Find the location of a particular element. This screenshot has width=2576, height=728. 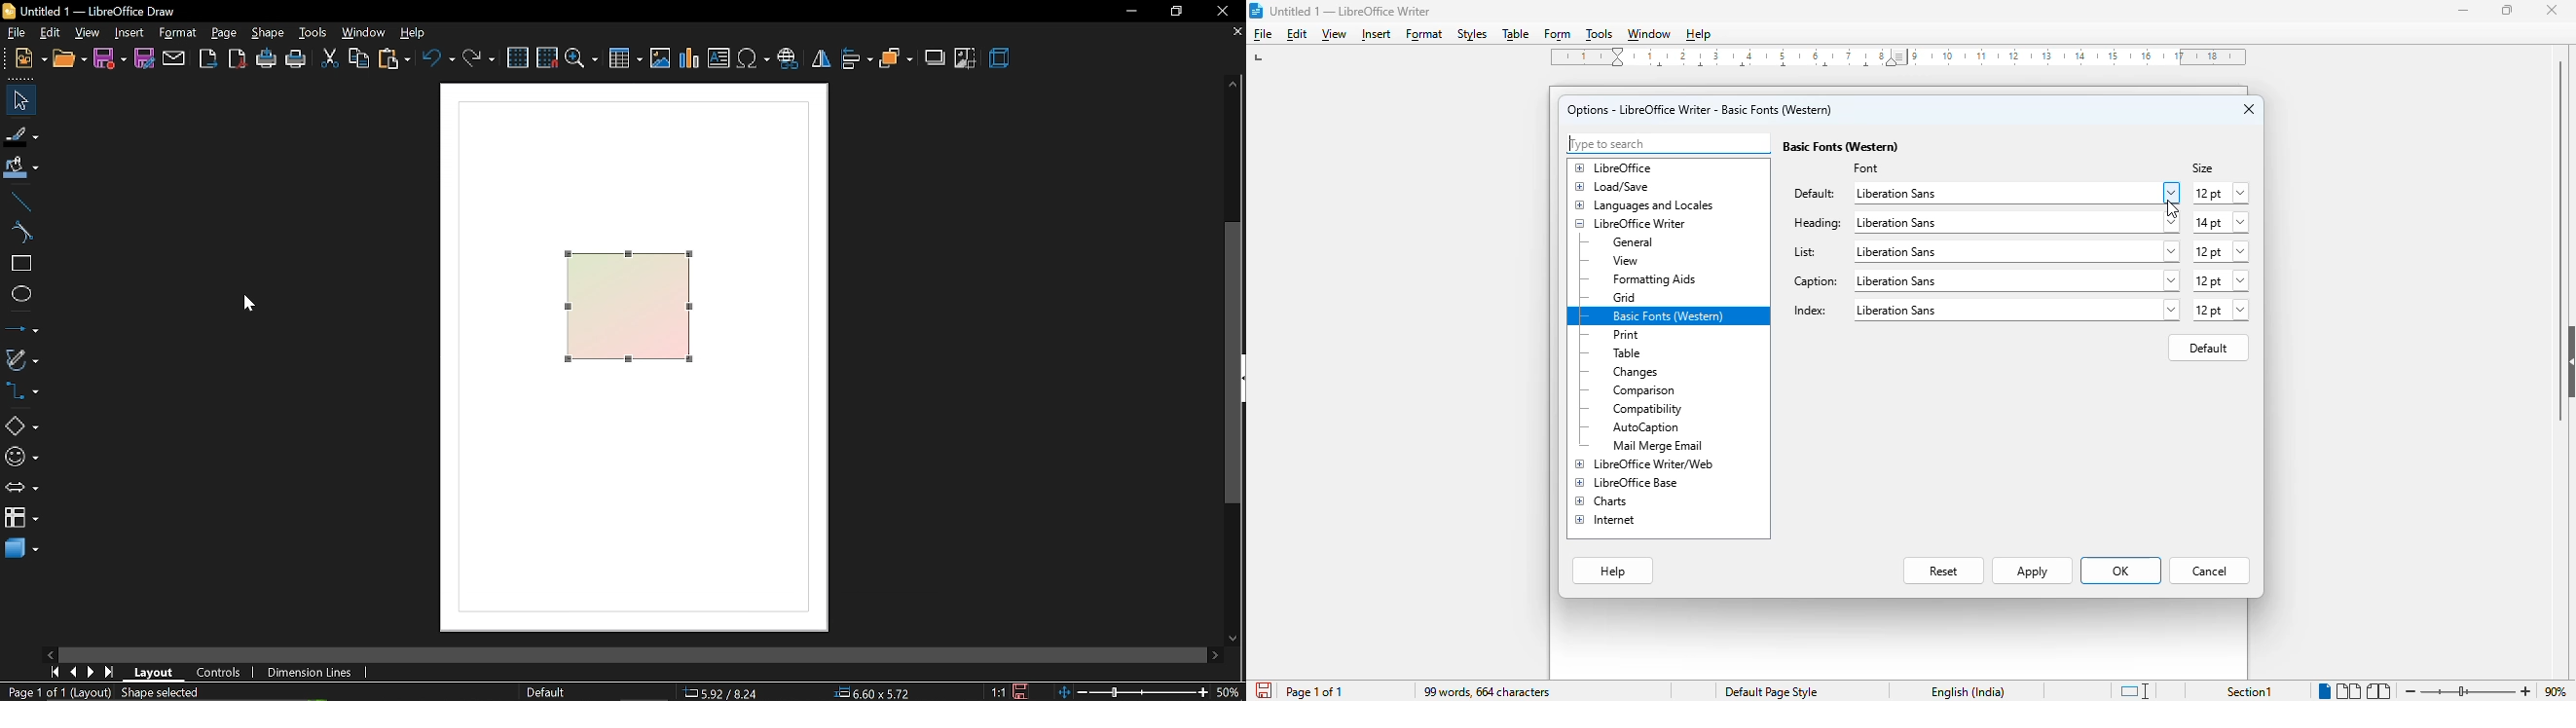

curve is located at coordinates (18, 234).